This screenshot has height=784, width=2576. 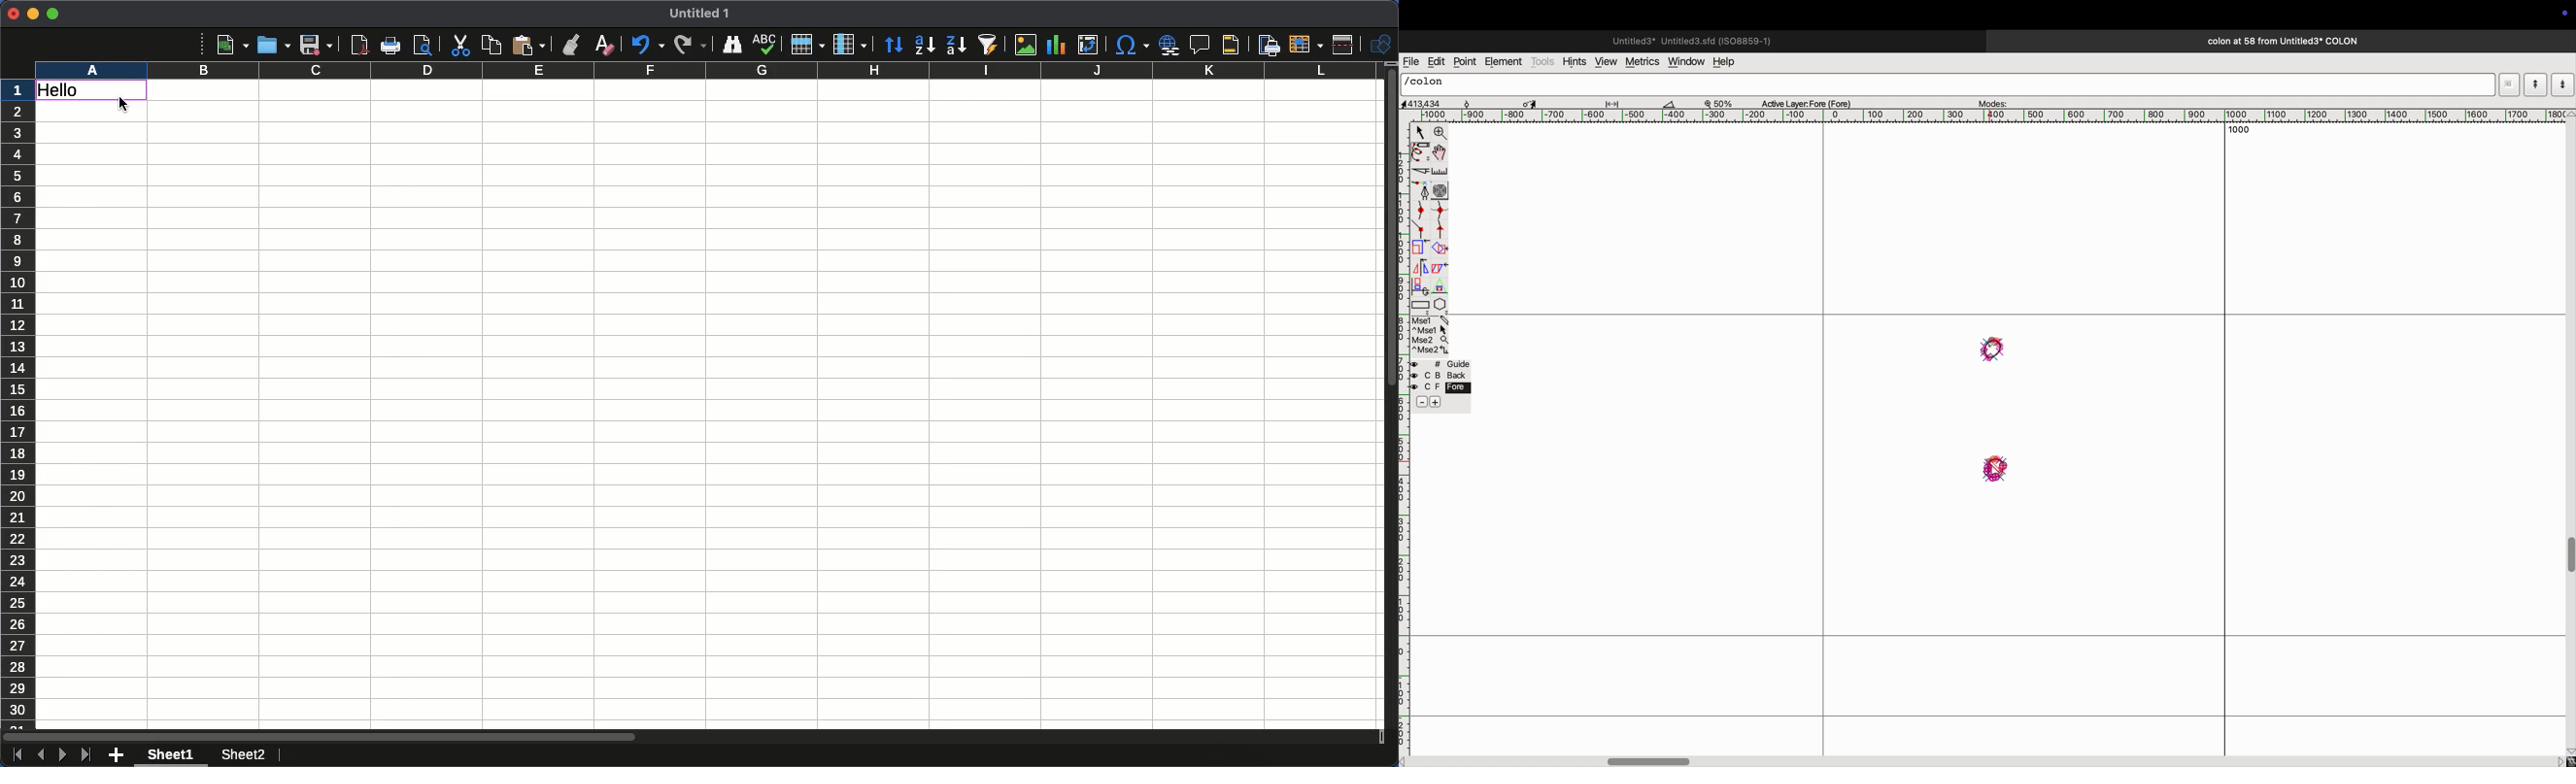 What do you see at coordinates (2242, 129) in the screenshot?
I see `1000` at bounding box center [2242, 129].